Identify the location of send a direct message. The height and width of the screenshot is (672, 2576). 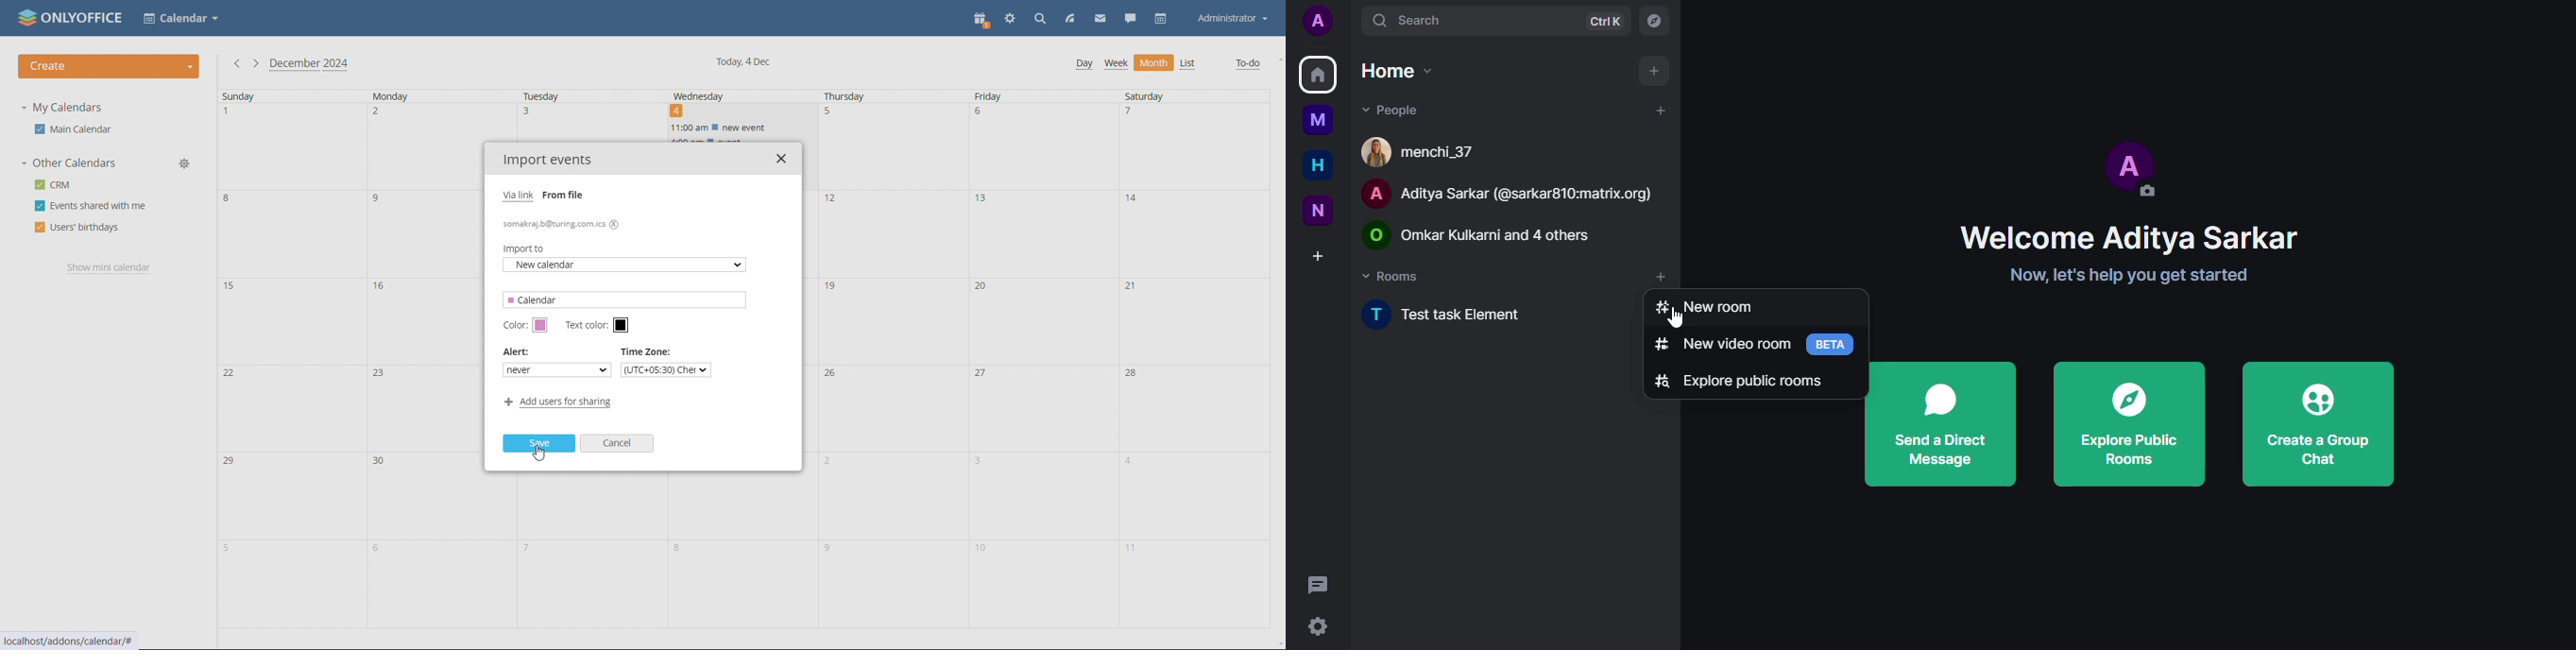
(1941, 425).